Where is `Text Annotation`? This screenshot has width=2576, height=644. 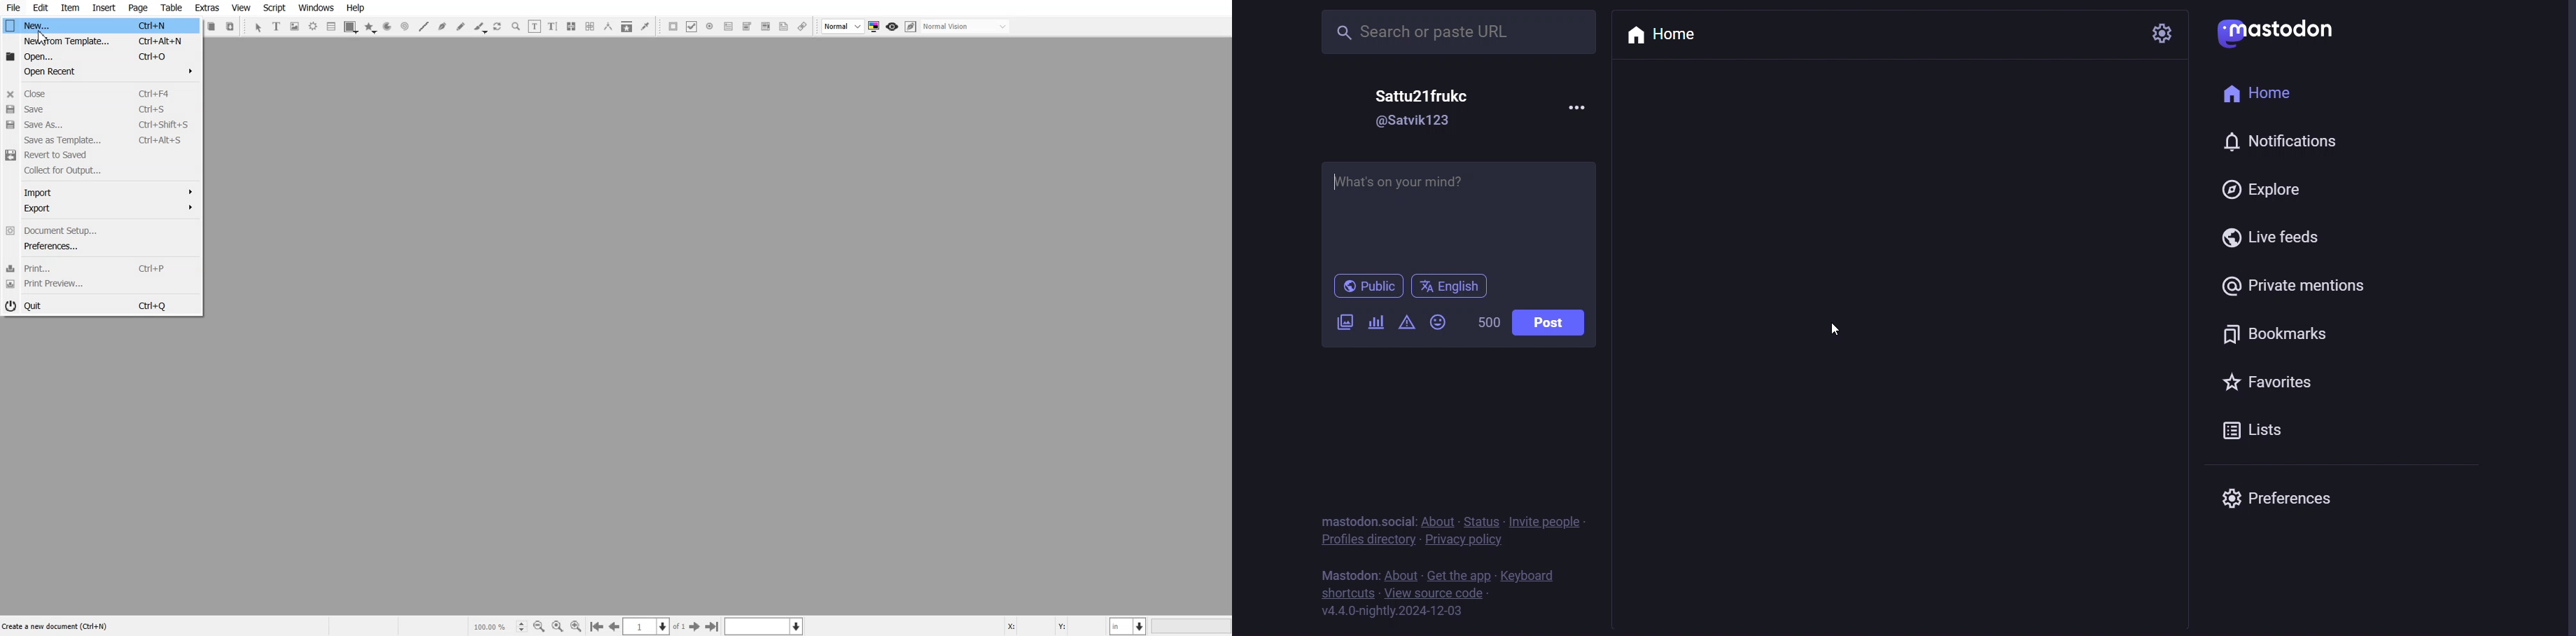
Text Annotation is located at coordinates (784, 27).